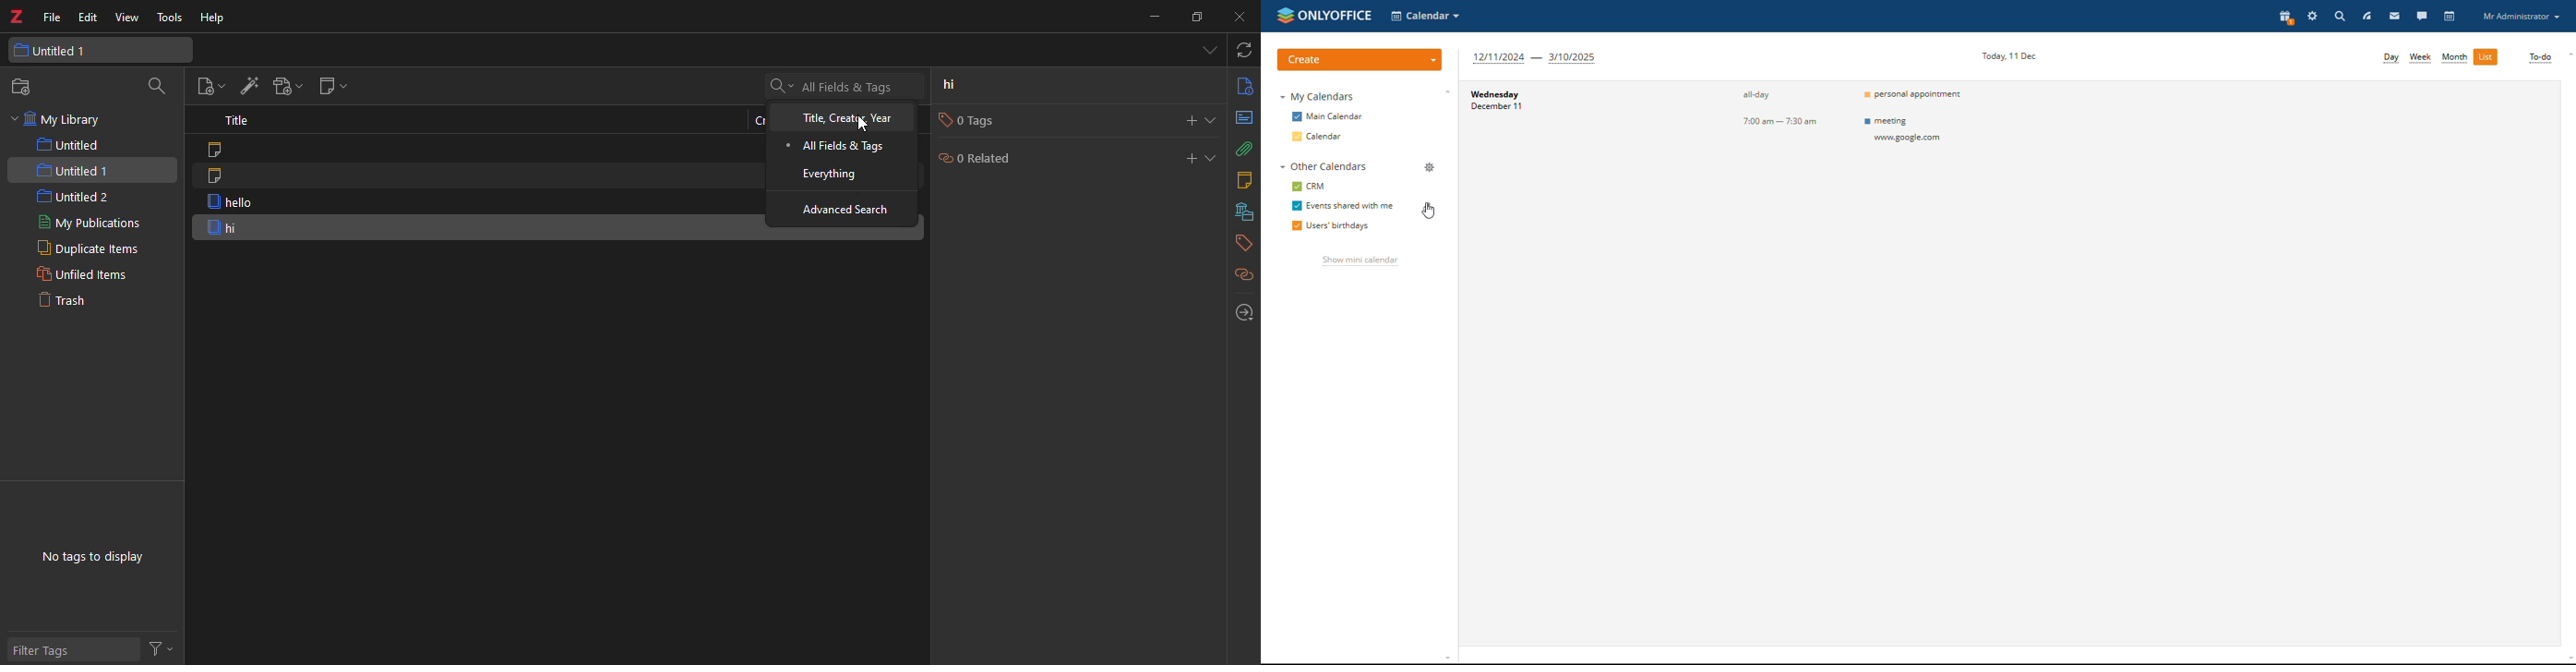  I want to click on advanced search, so click(851, 211).